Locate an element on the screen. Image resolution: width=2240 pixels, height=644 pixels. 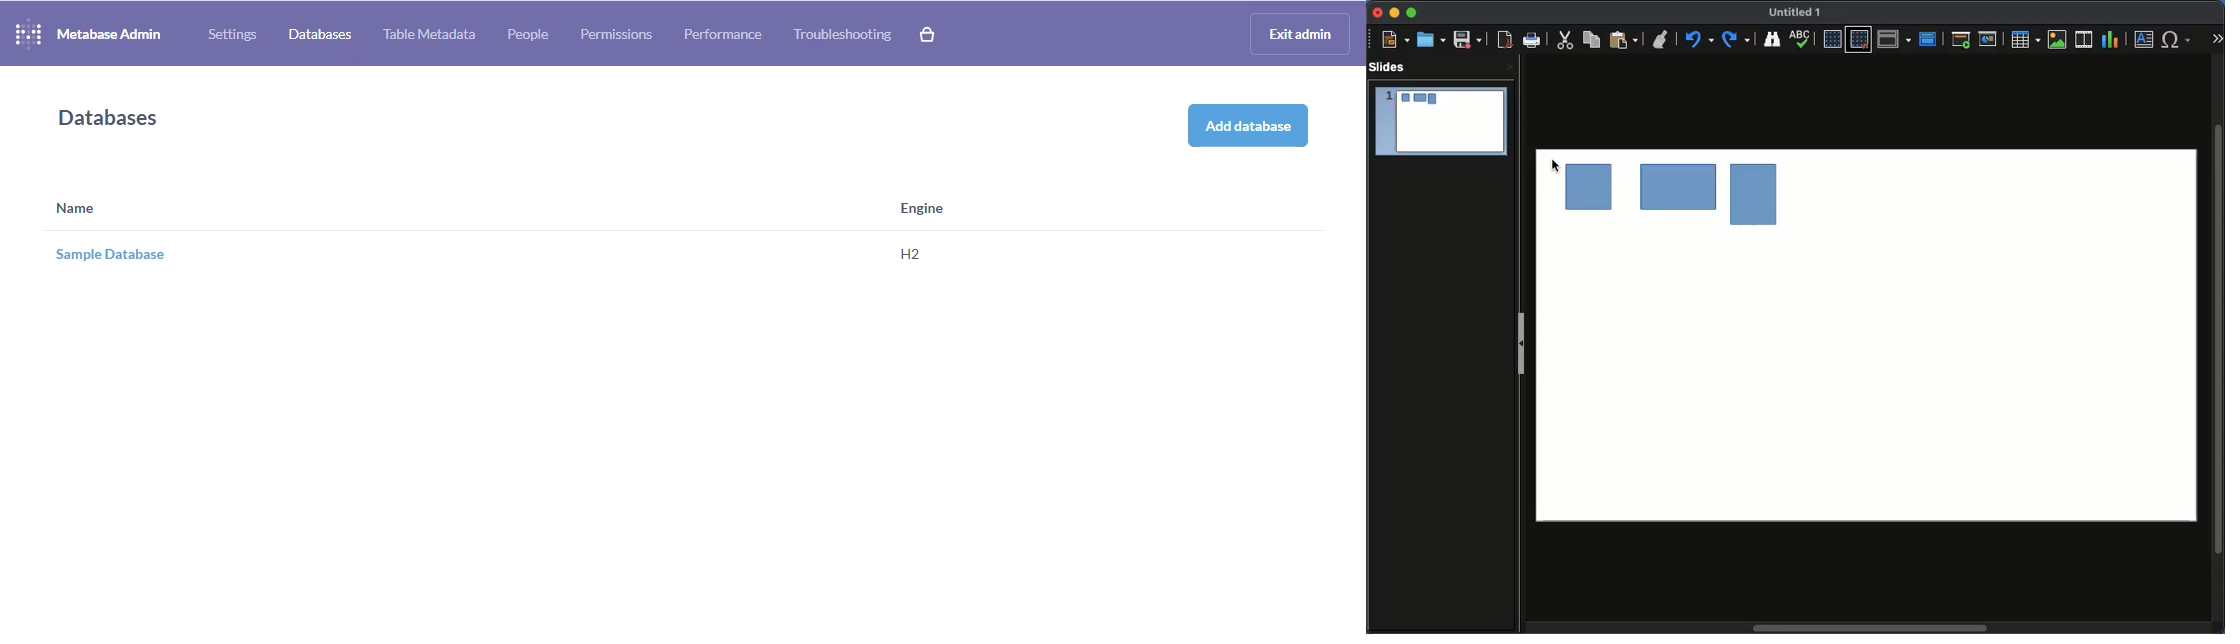
Display views is located at coordinates (1895, 38).